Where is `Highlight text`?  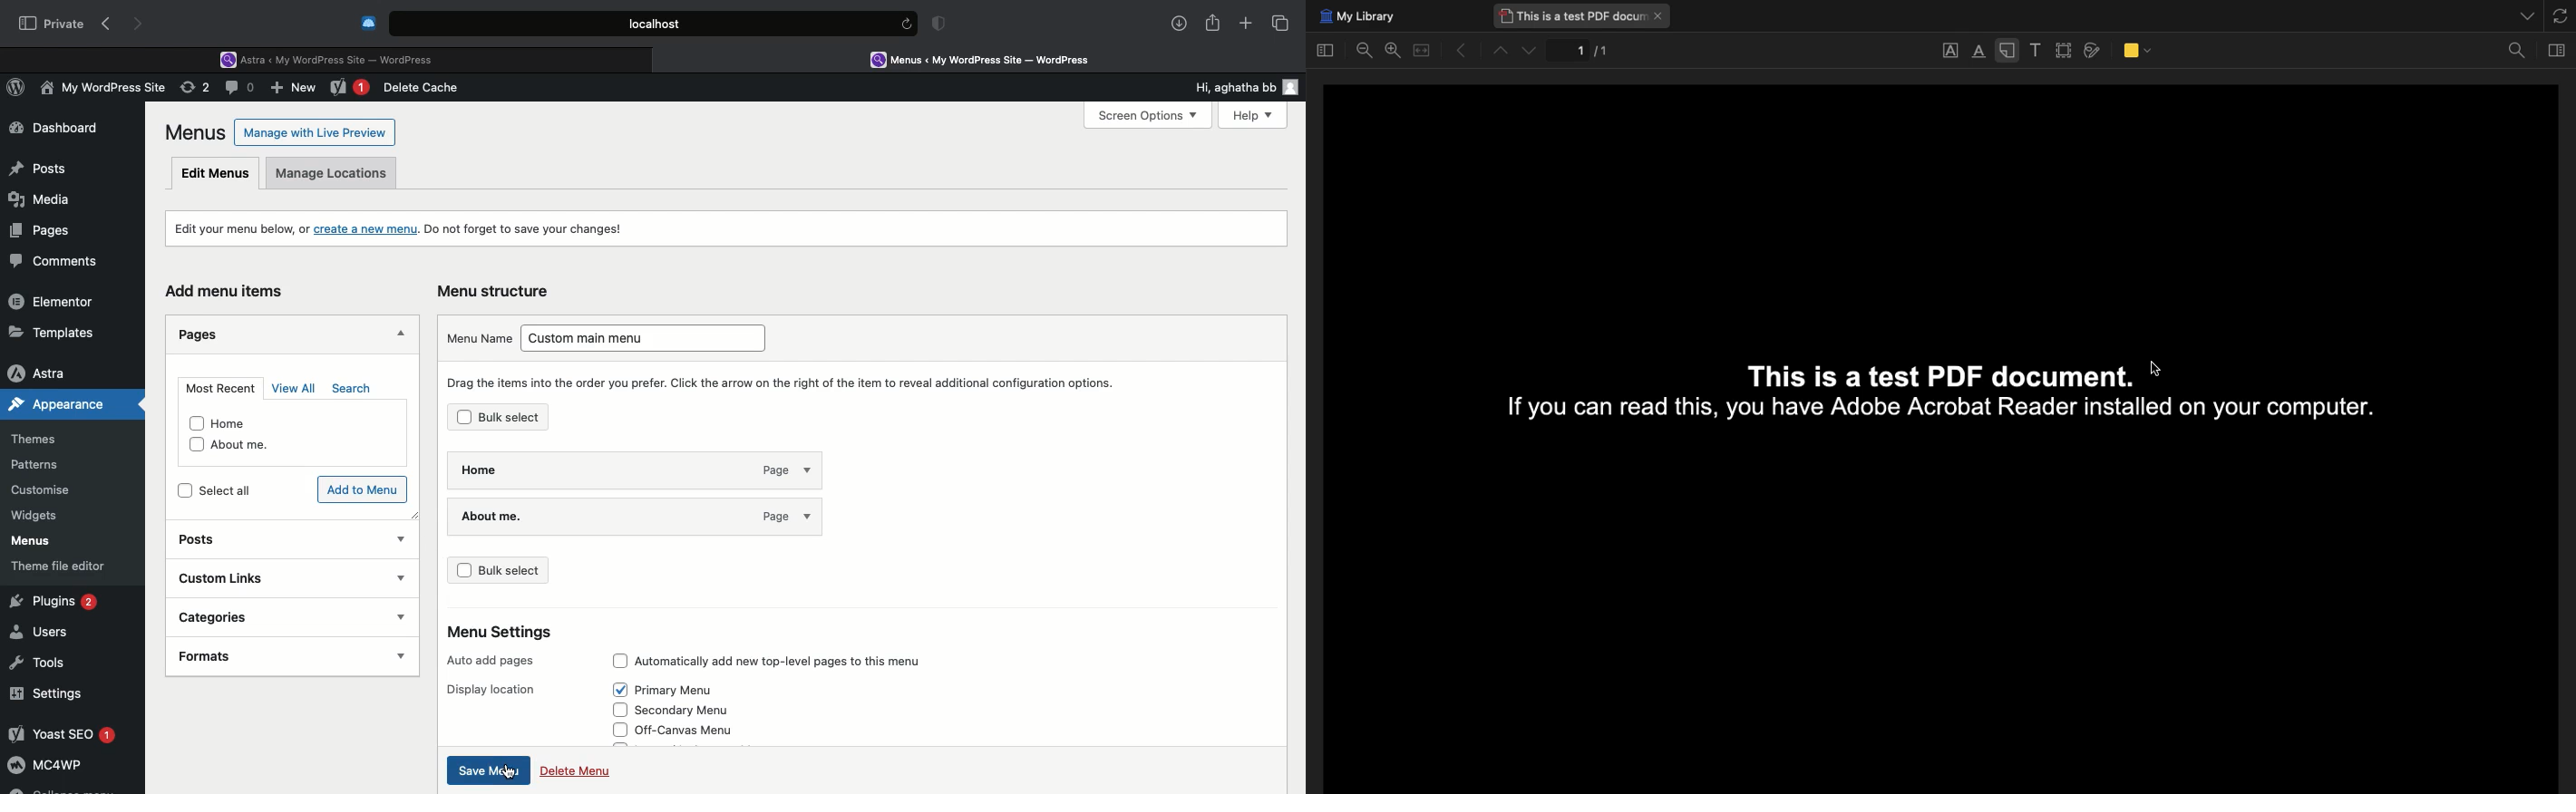
Highlight text is located at coordinates (1978, 52).